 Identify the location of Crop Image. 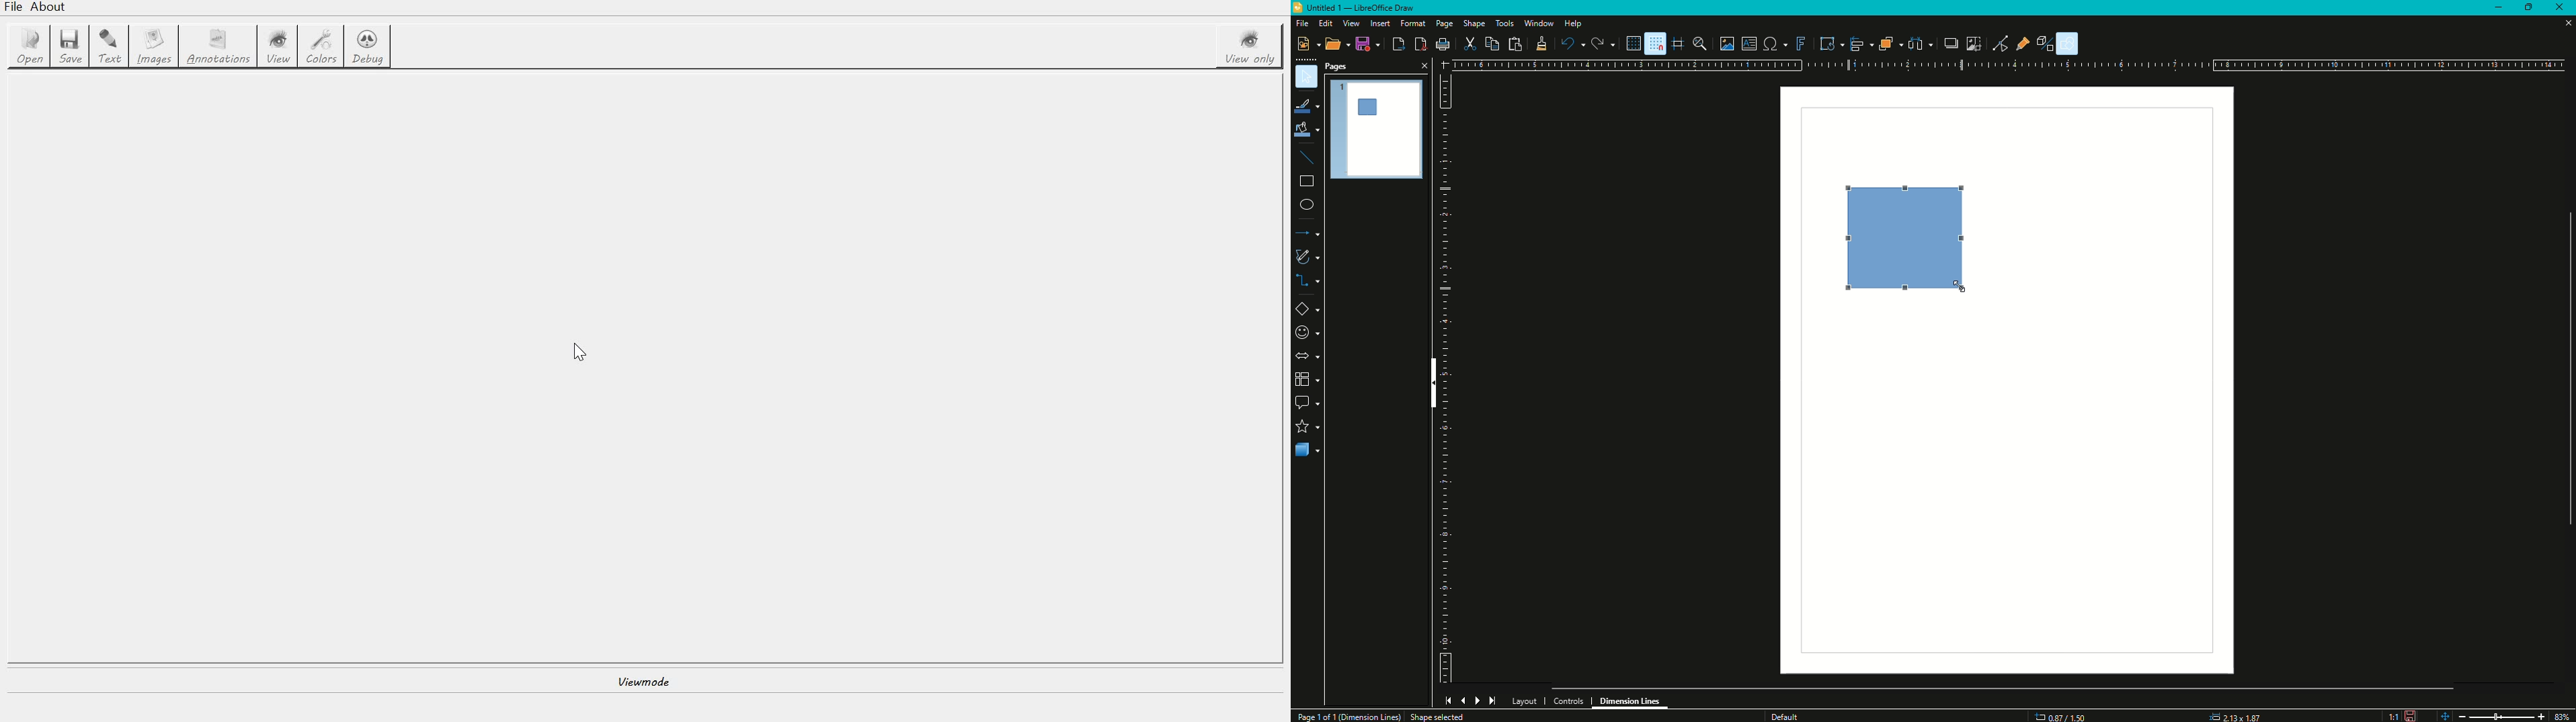
(1970, 42).